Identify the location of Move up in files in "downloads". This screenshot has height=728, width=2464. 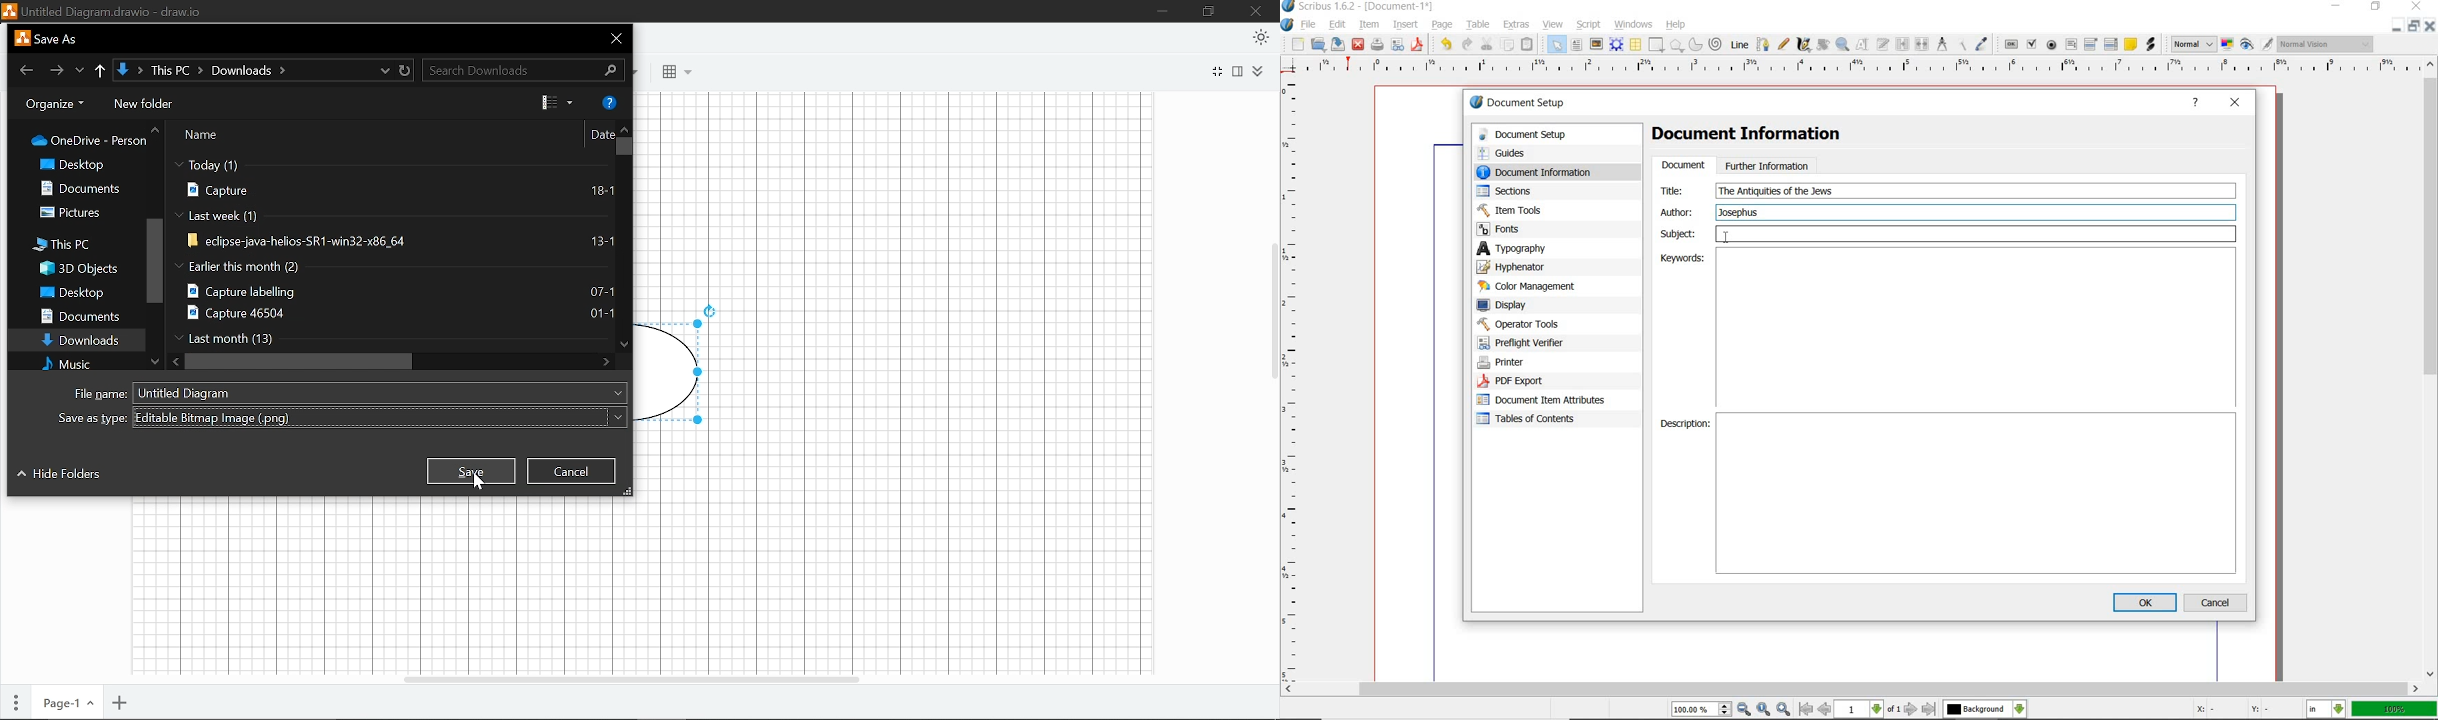
(625, 126).